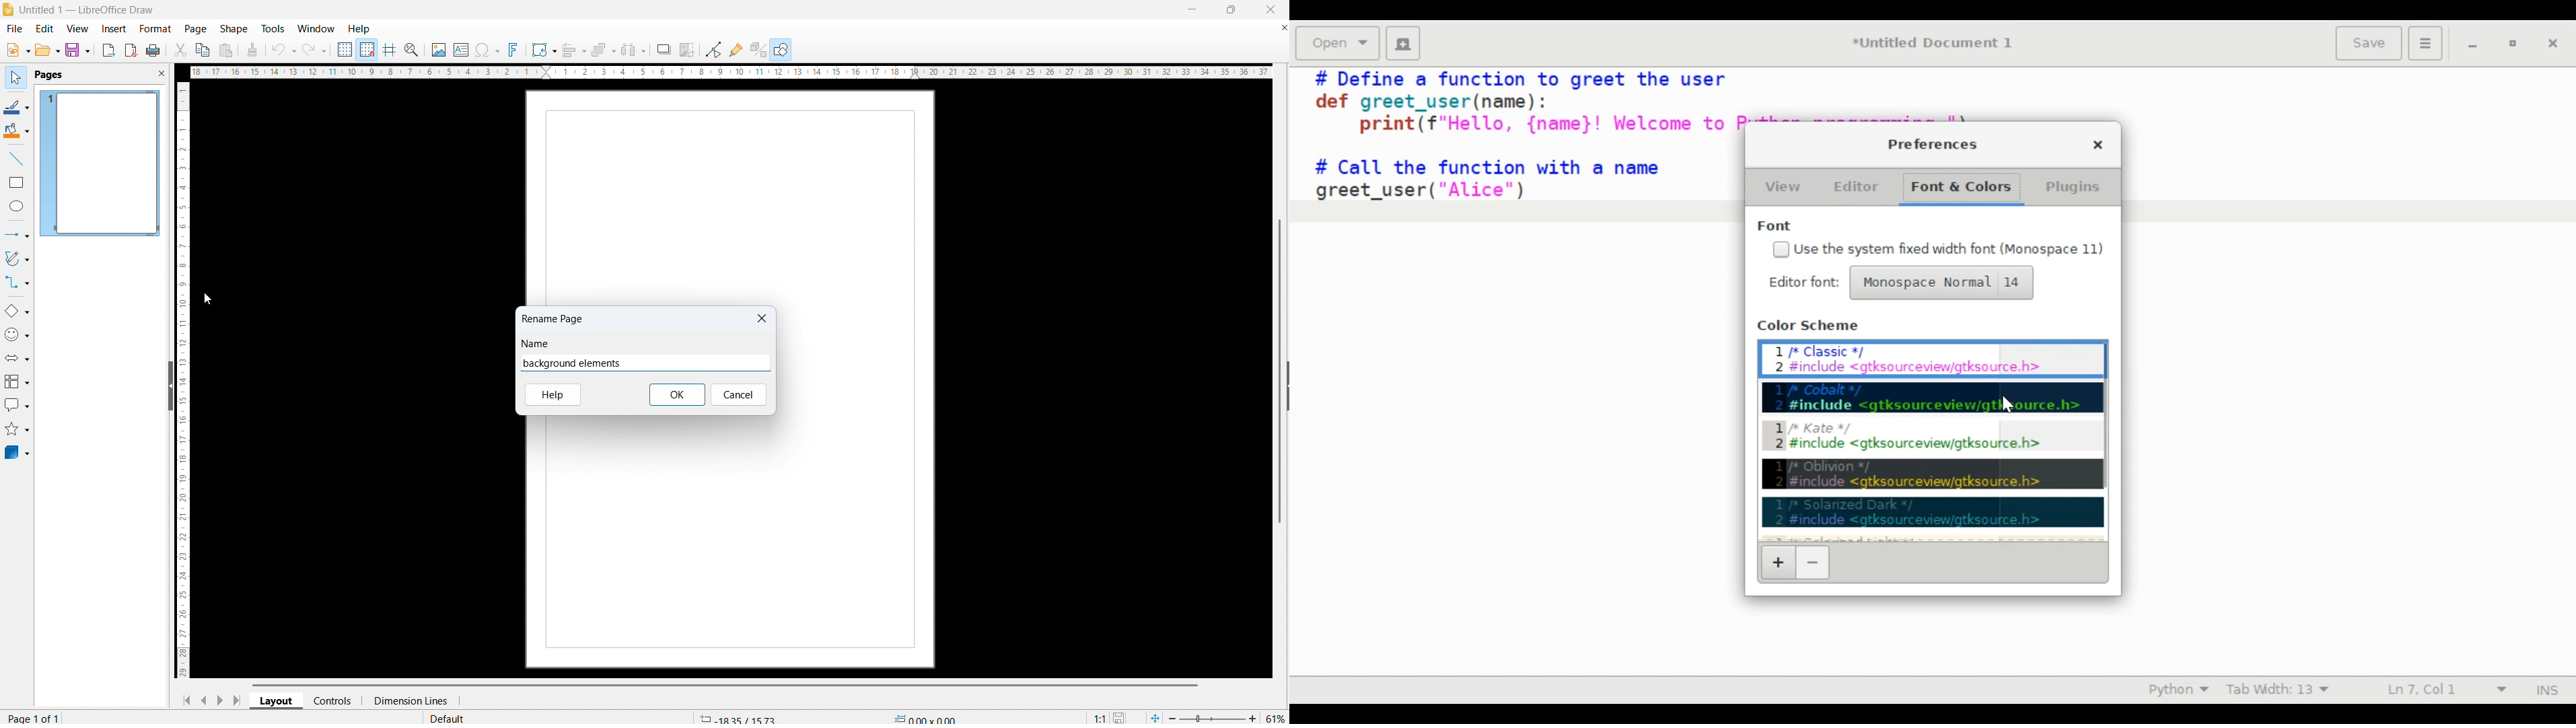 This screenshot has height=728, width=2576. What do you see at coordinates (729, 71) in the screenshot?
I see `Horizontal ruler ` at bounding box center [729, 71].